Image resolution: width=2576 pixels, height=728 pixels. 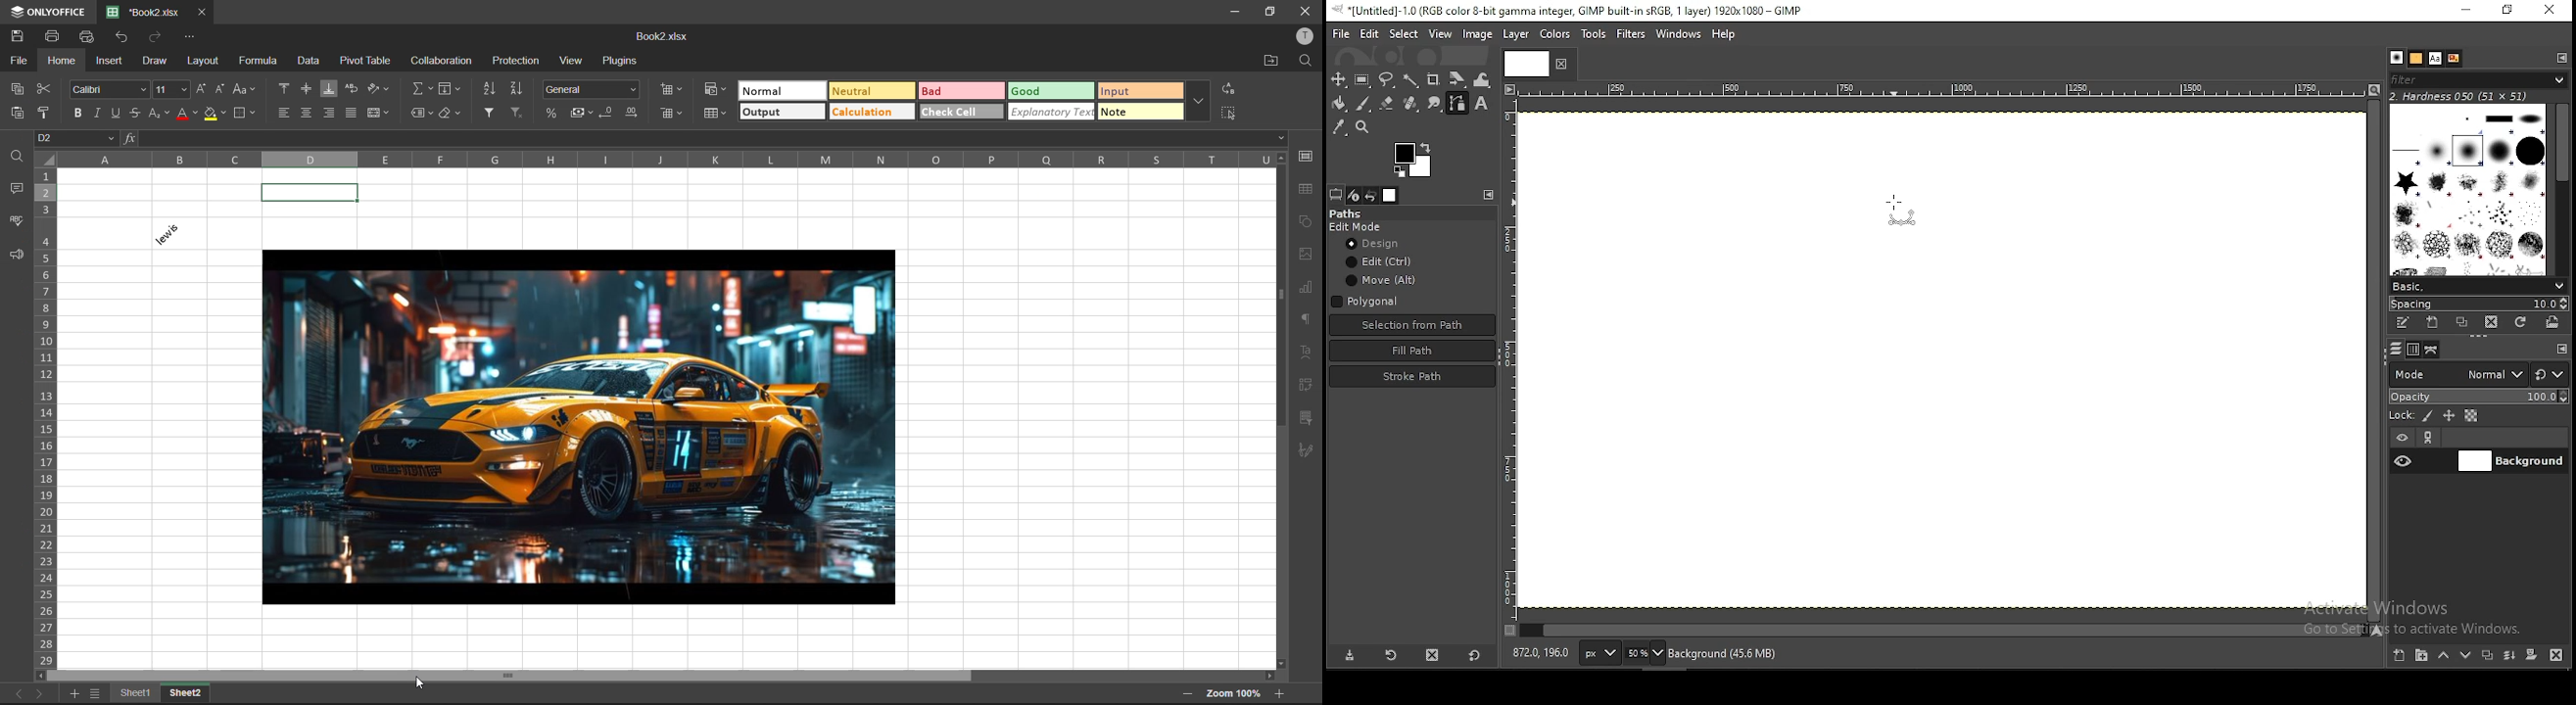 What do you see at coordinates (583, 113) in the screenshot?
I see `accounting` at bounding box center [583, 113].